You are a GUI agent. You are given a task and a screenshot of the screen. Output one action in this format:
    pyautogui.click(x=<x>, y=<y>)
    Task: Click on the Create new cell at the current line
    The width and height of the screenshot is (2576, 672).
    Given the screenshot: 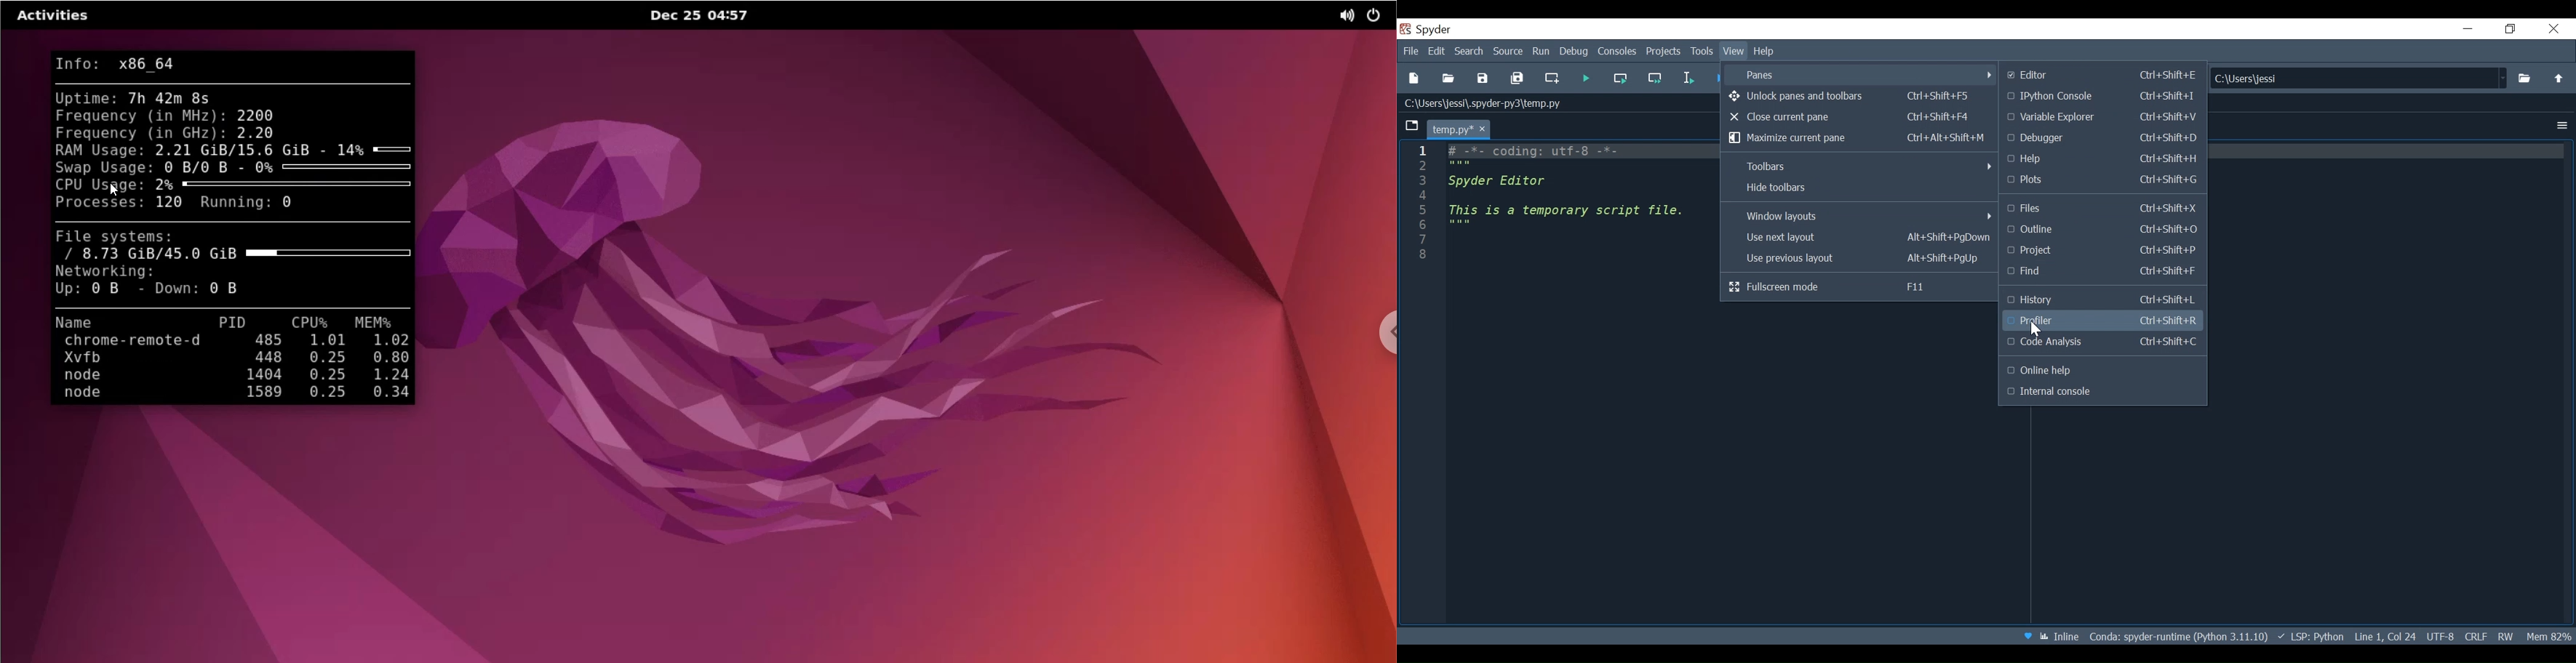 What is the action you would take?
    pyautogui.click(x=1553, y=80)
    